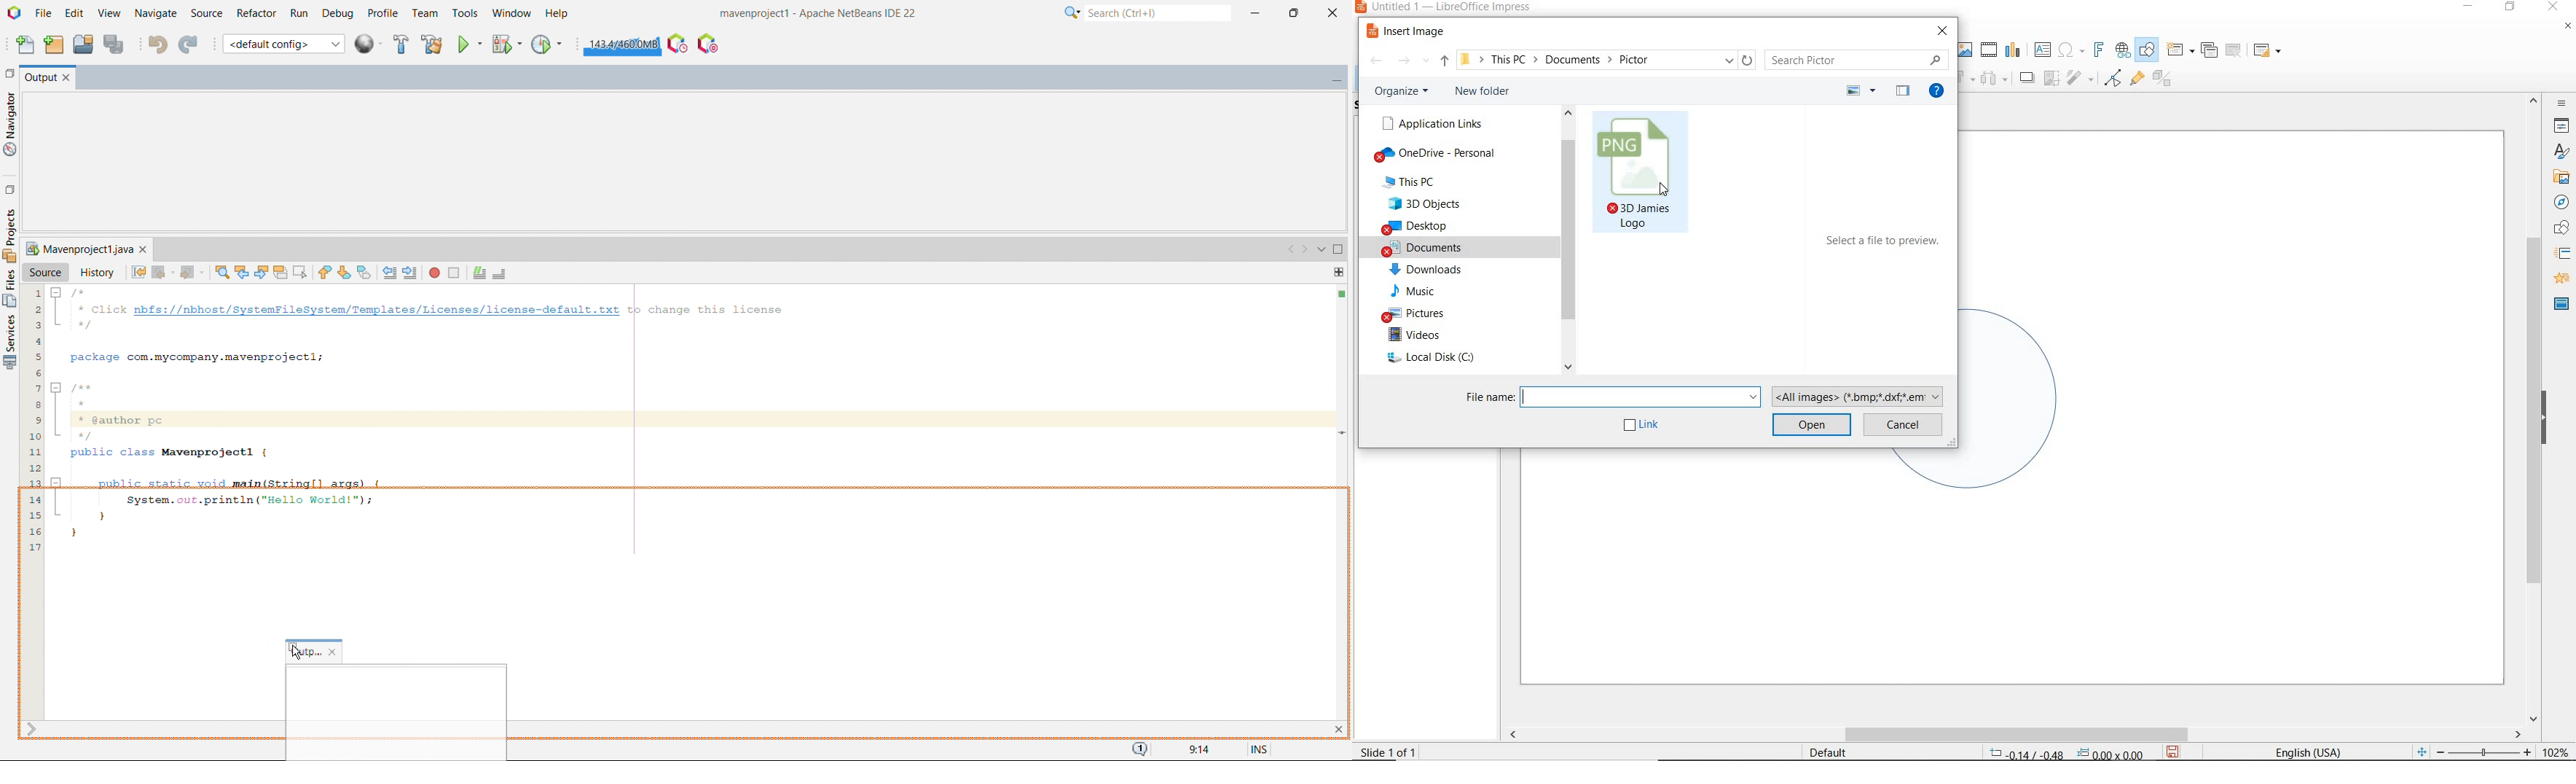  I want to click on IMAGE FILE, so click(1642, 174).